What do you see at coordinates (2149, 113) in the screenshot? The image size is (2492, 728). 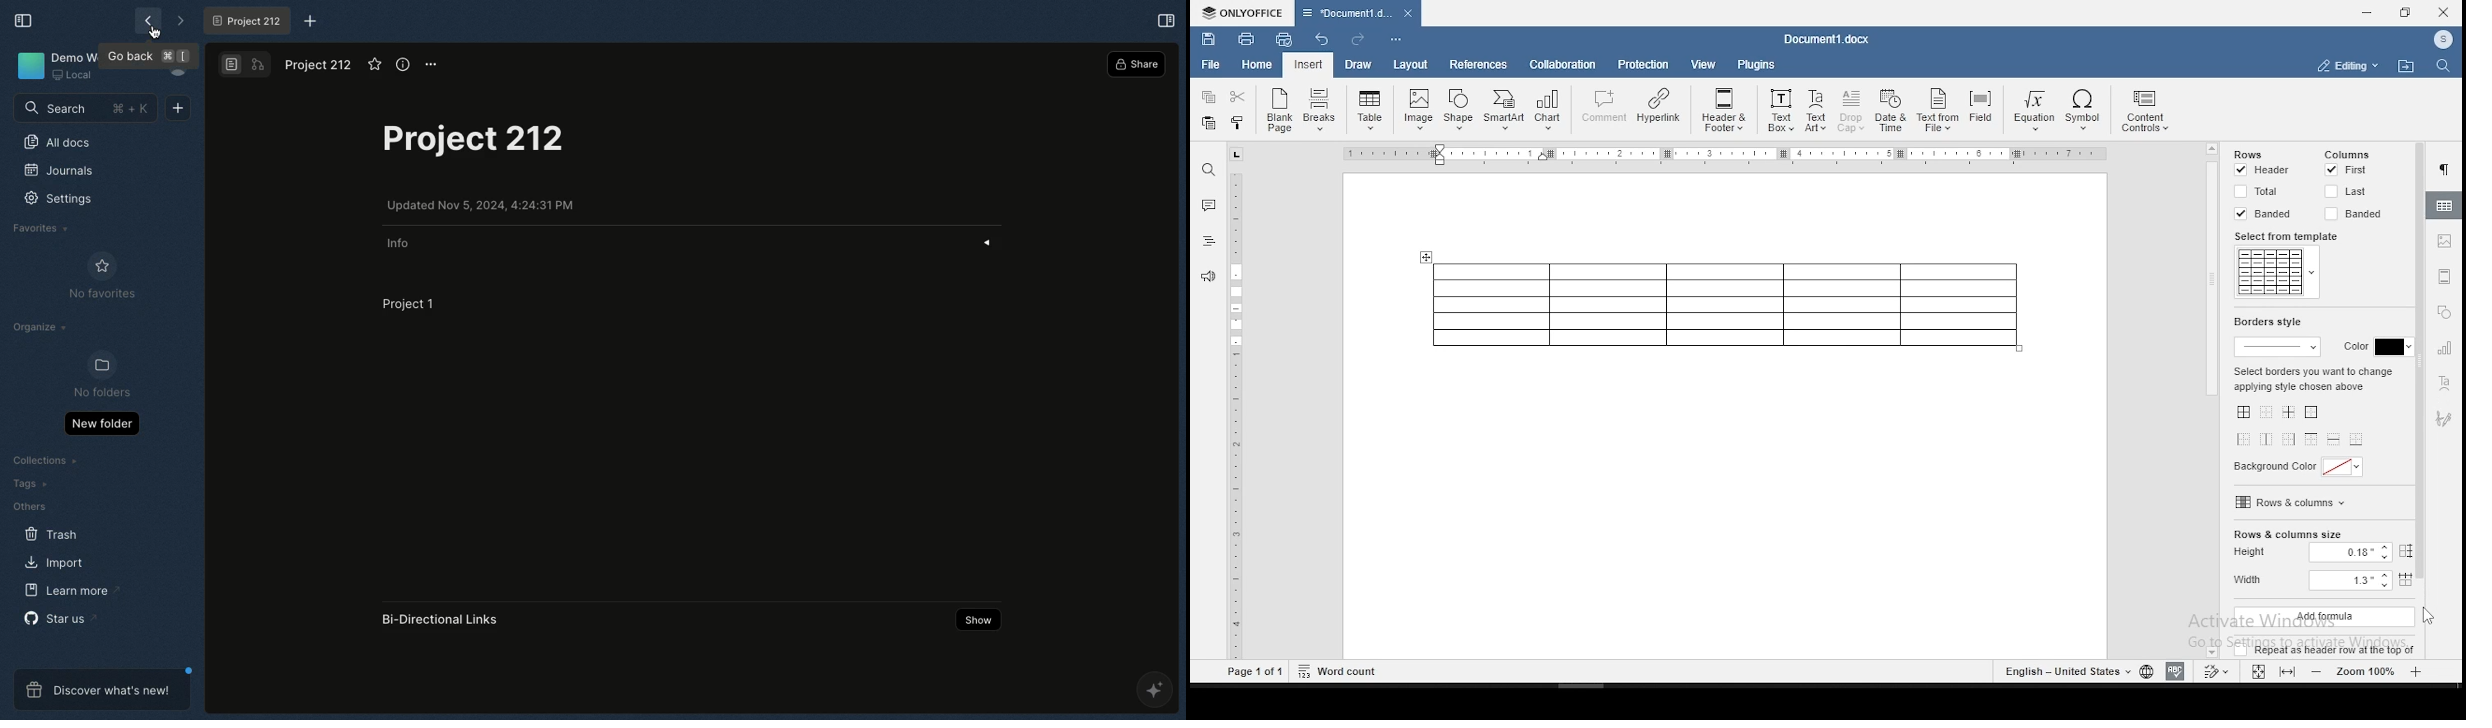 I see `content controls` at bounding box center [2149, 113].